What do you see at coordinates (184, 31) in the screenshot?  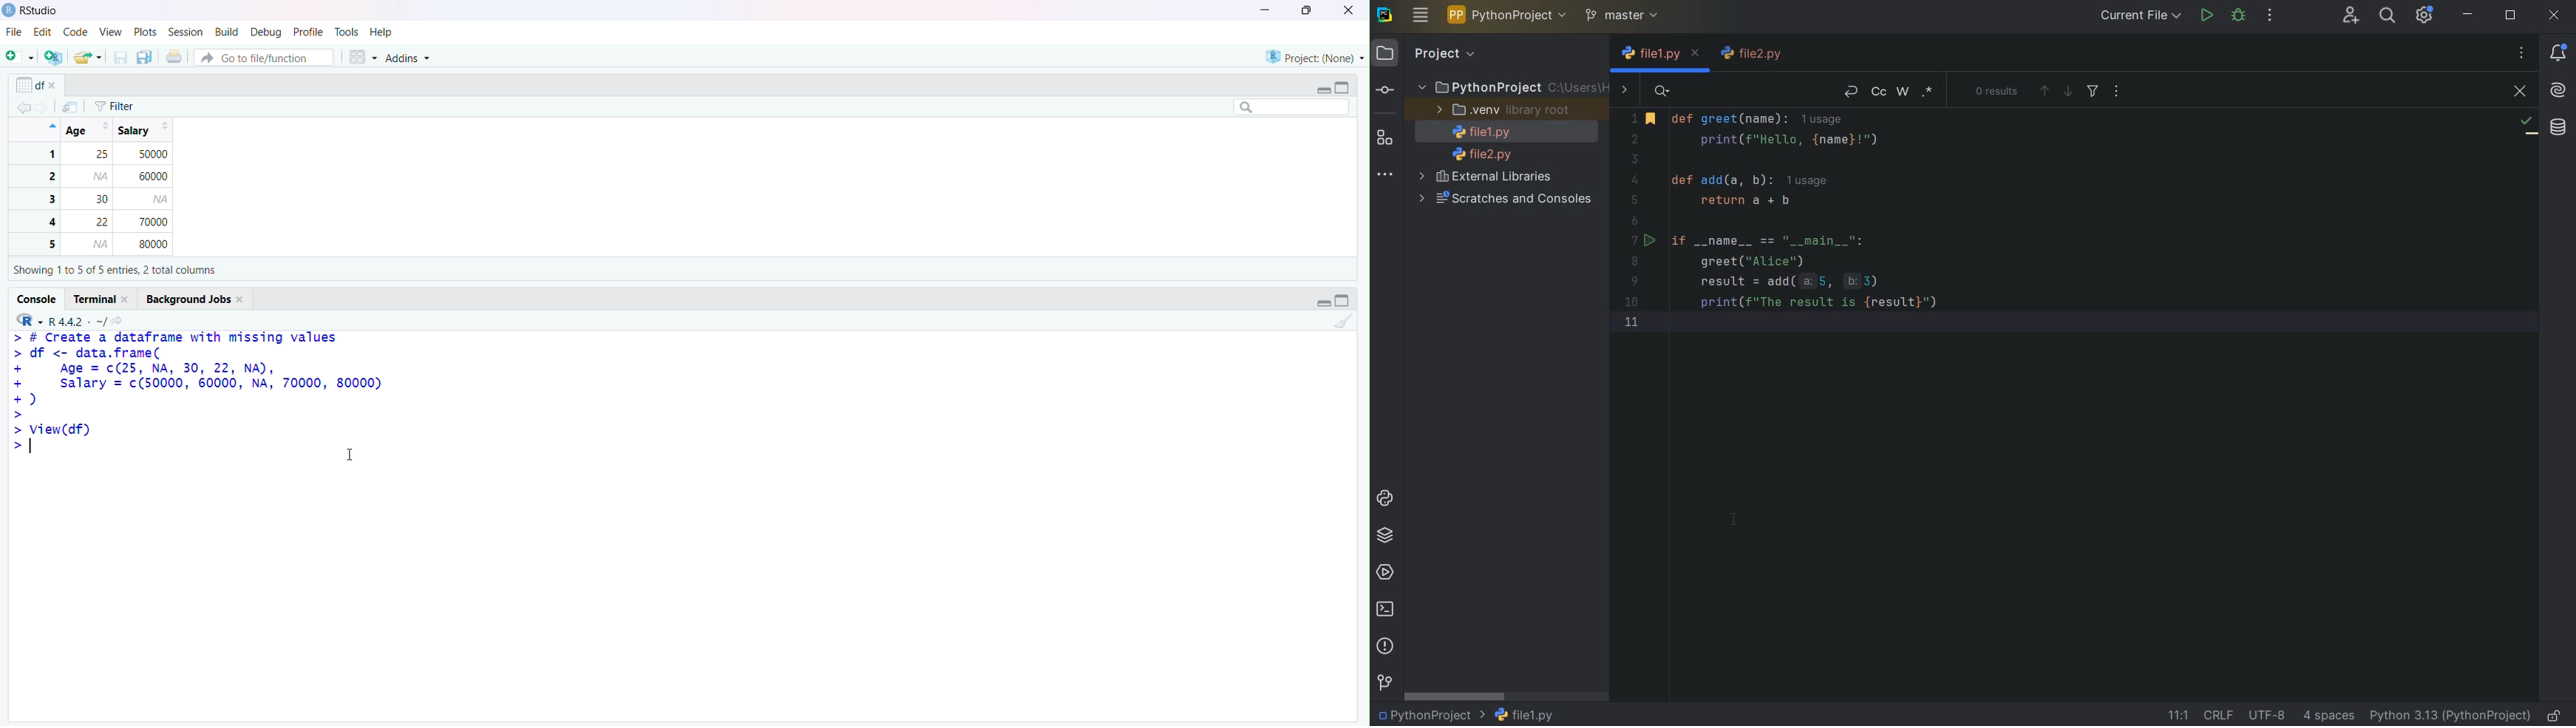 I see `Session` at bounding box center [184, 31].